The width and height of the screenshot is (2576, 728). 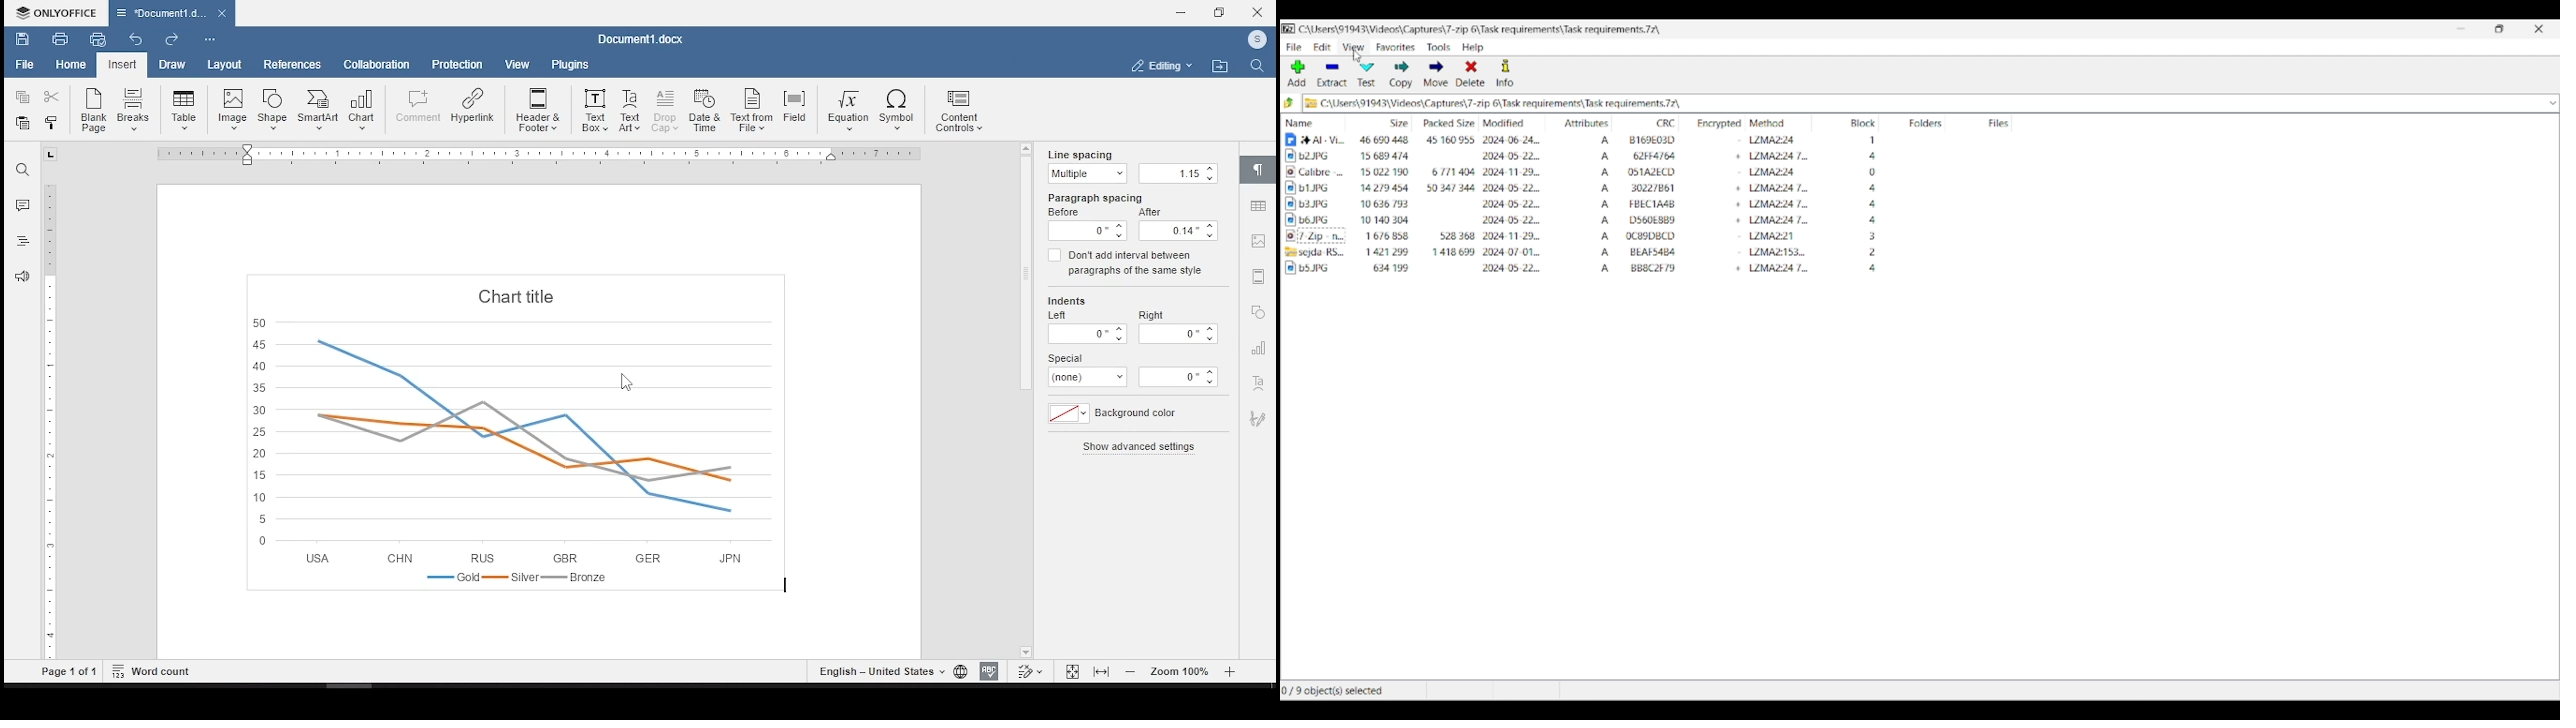 What do you see at coordinates (174, 12) in the screenshot?
I see `Document3.docx` at bounding box center [174, 12].